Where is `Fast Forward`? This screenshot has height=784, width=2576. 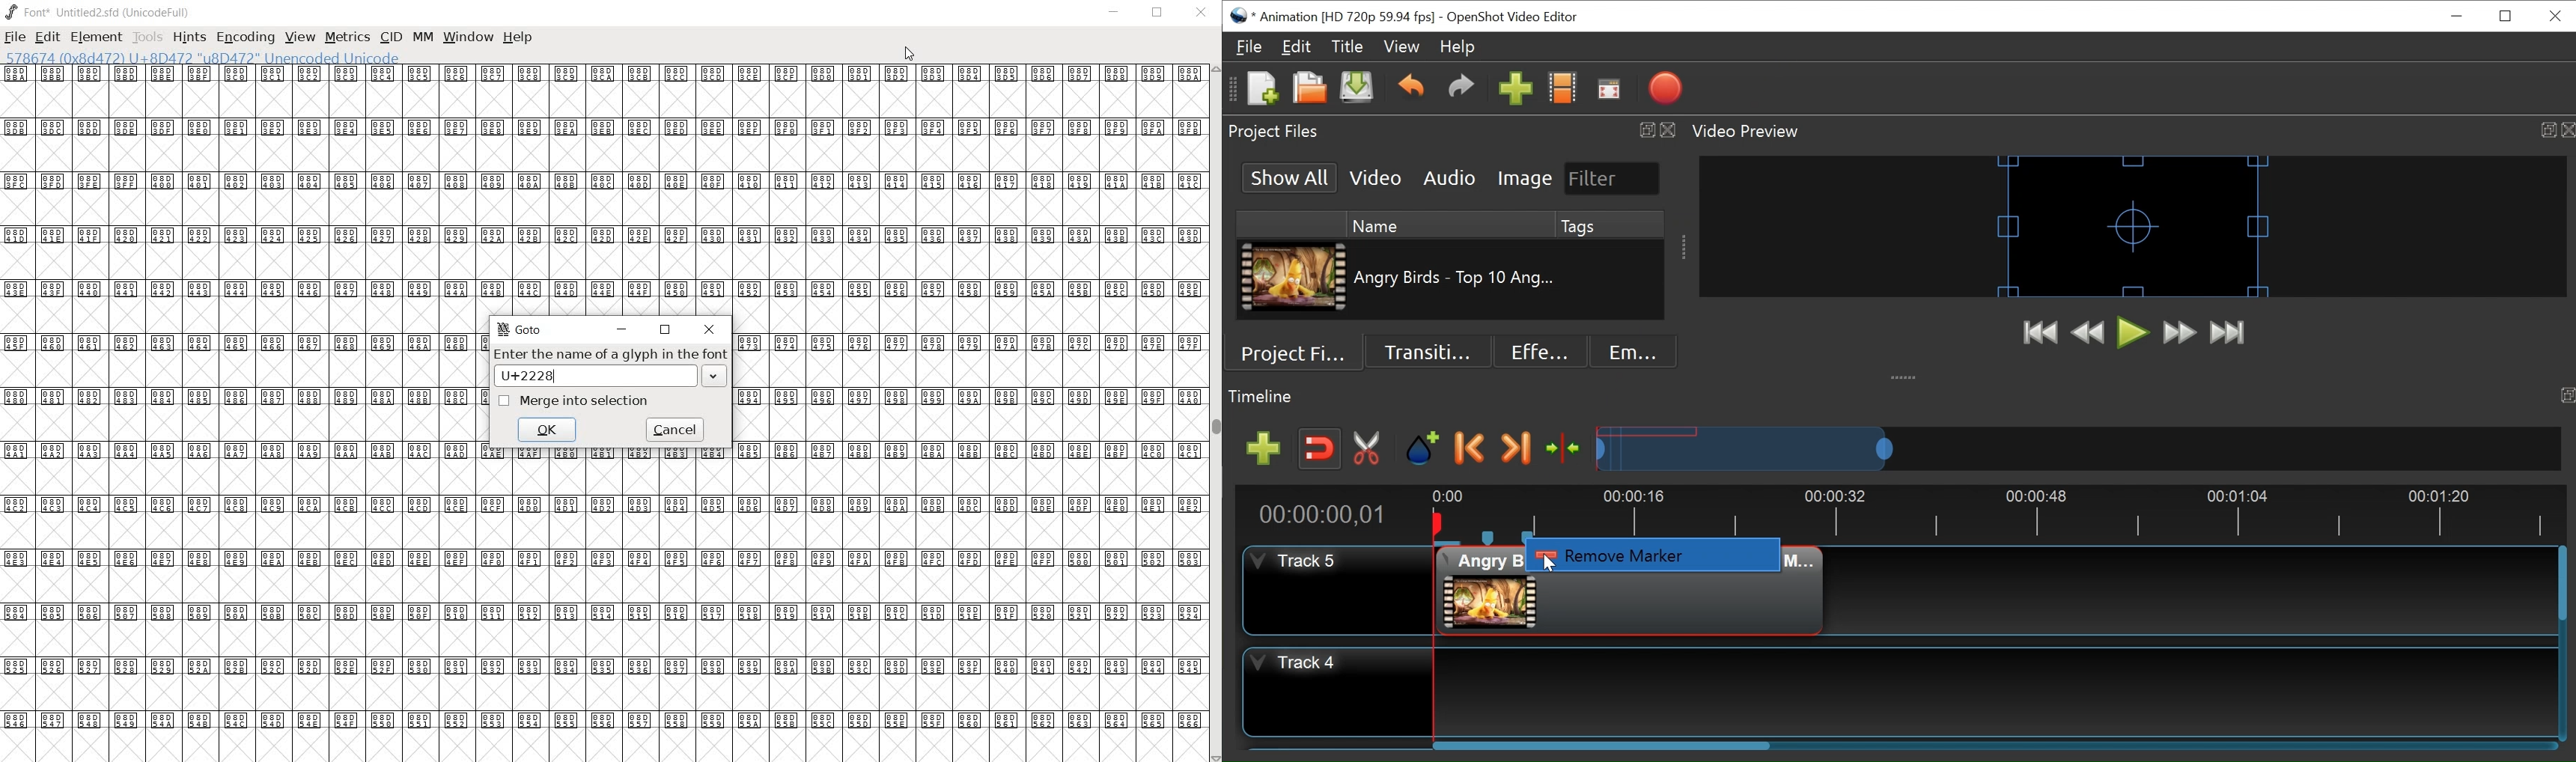 Fast Forward is located at coordinates (2179, 332).